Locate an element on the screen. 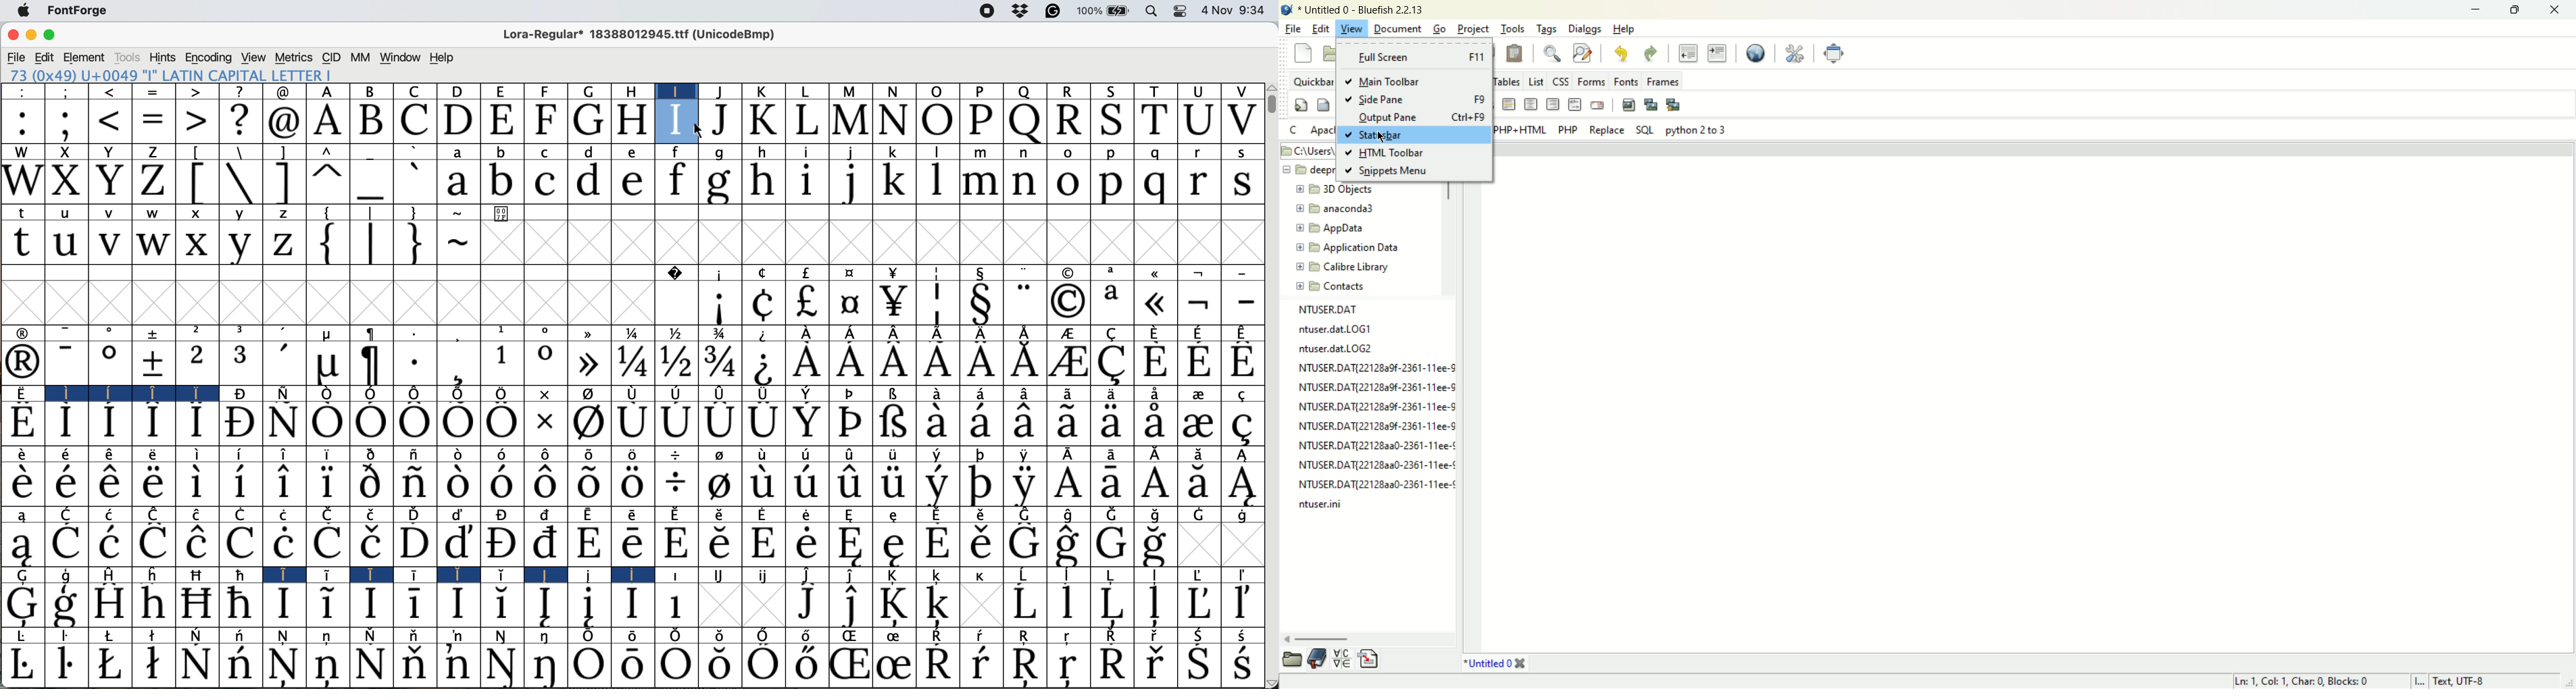 The width and height of the screenshot is (2576, 700). quick settings is located at coordinates (1302, 105).